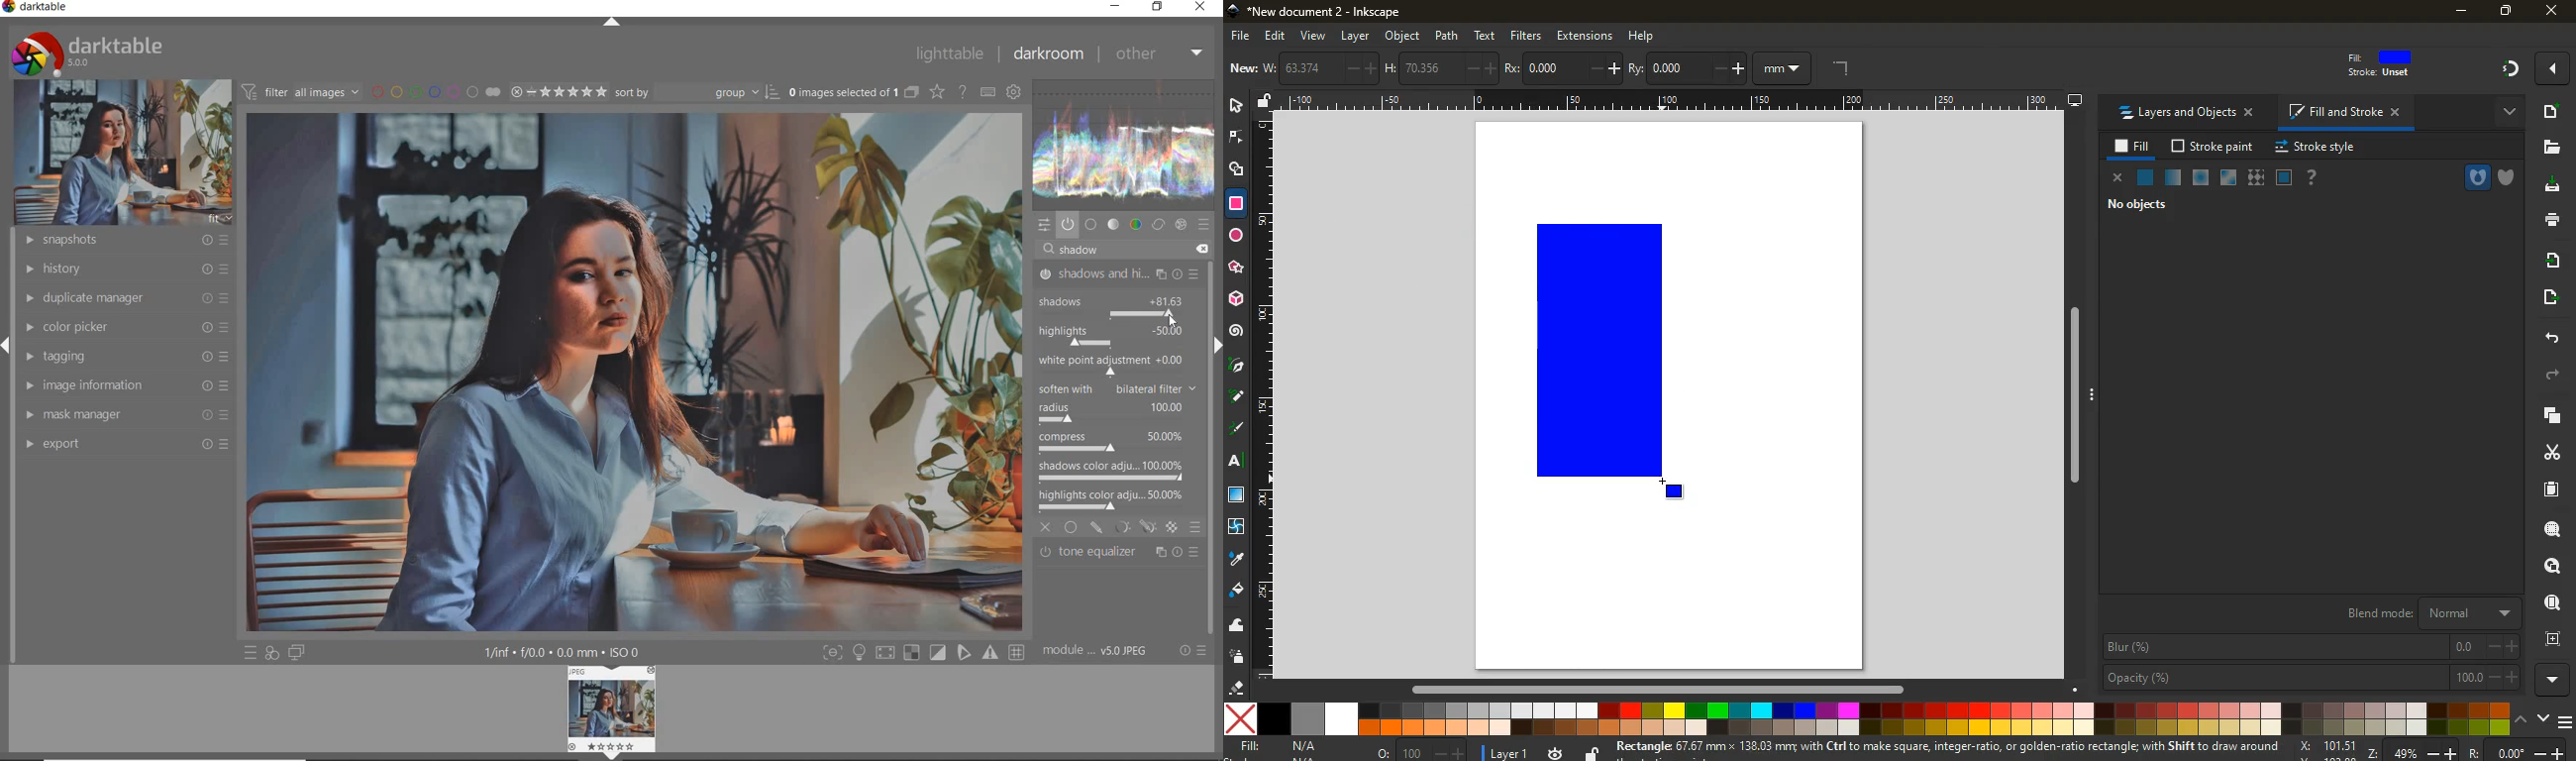  Describe the element at coordinates (2215, 146) in the screenshot. I see `stroke paint` at that location.